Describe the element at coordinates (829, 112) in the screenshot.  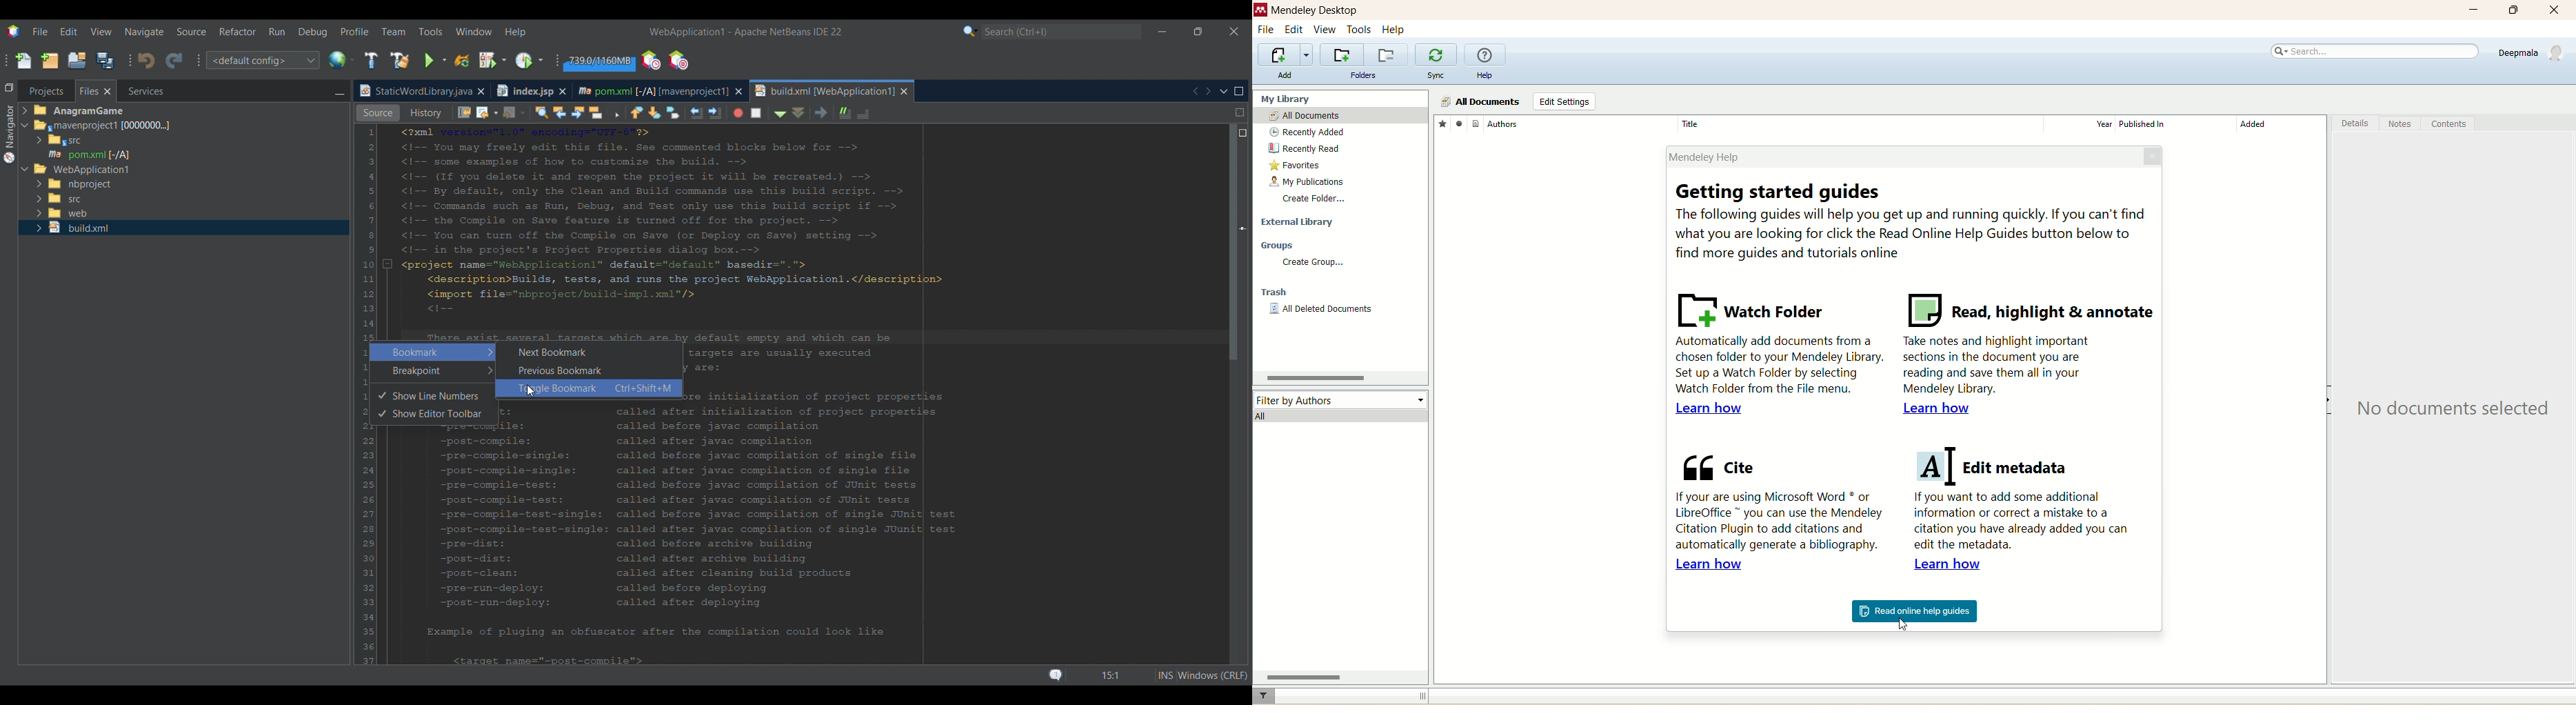
I see `Shift line right` at that location.